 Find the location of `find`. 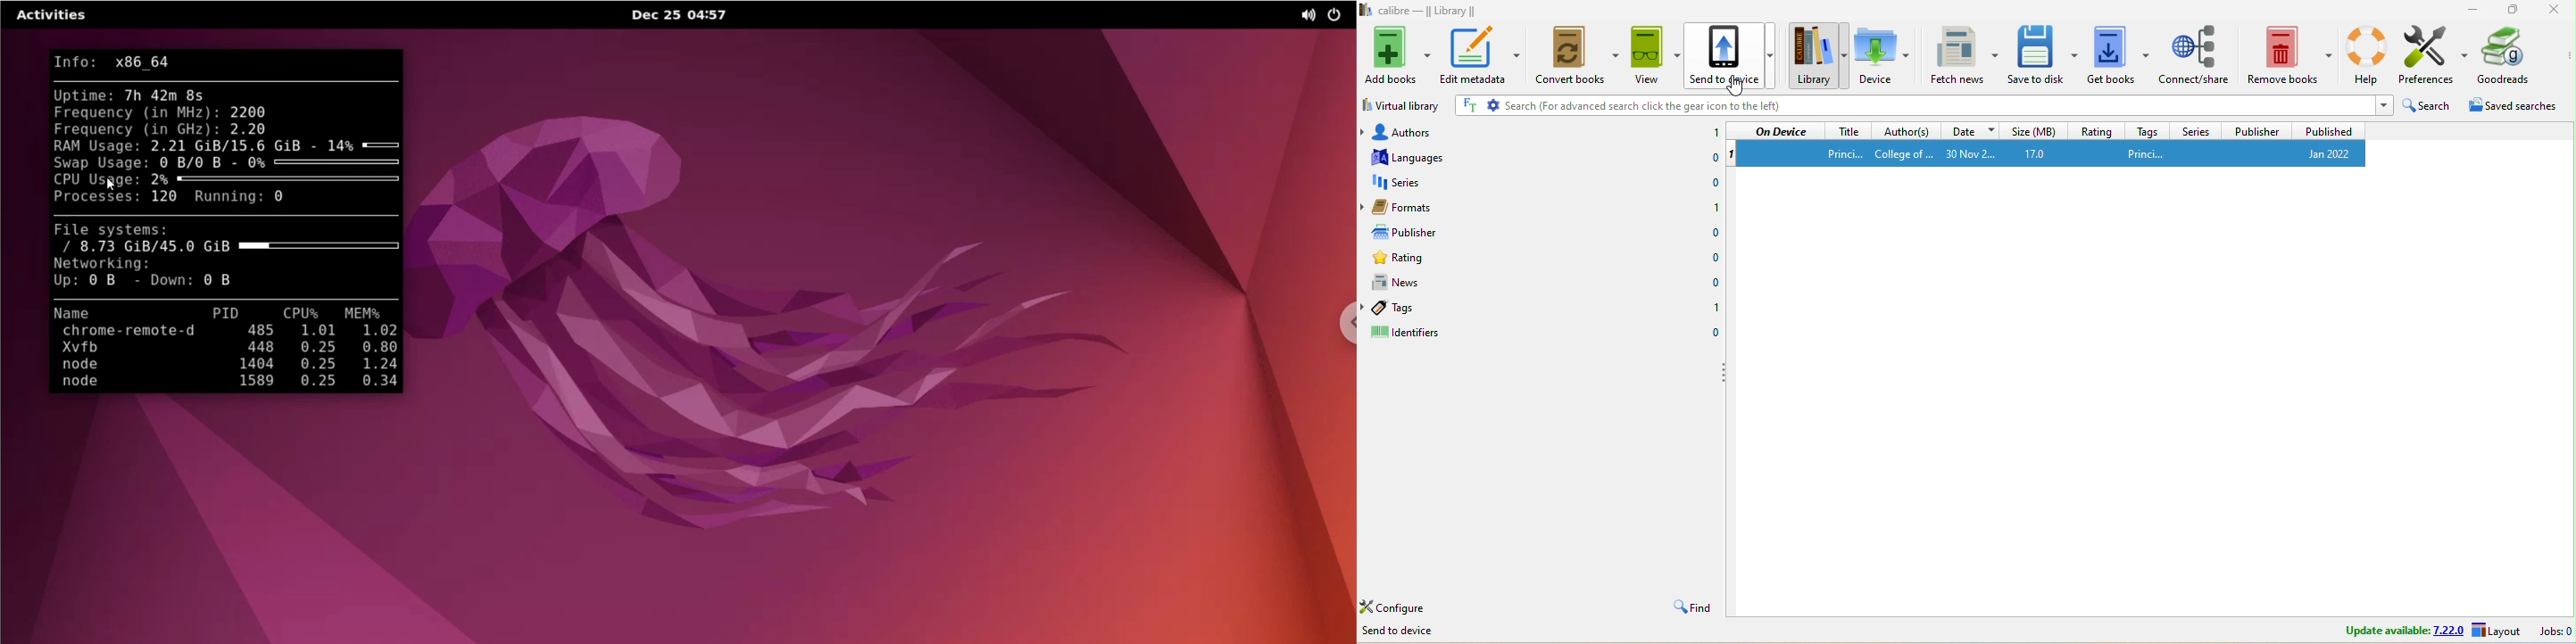

find is located at coordinates (1688, 607).